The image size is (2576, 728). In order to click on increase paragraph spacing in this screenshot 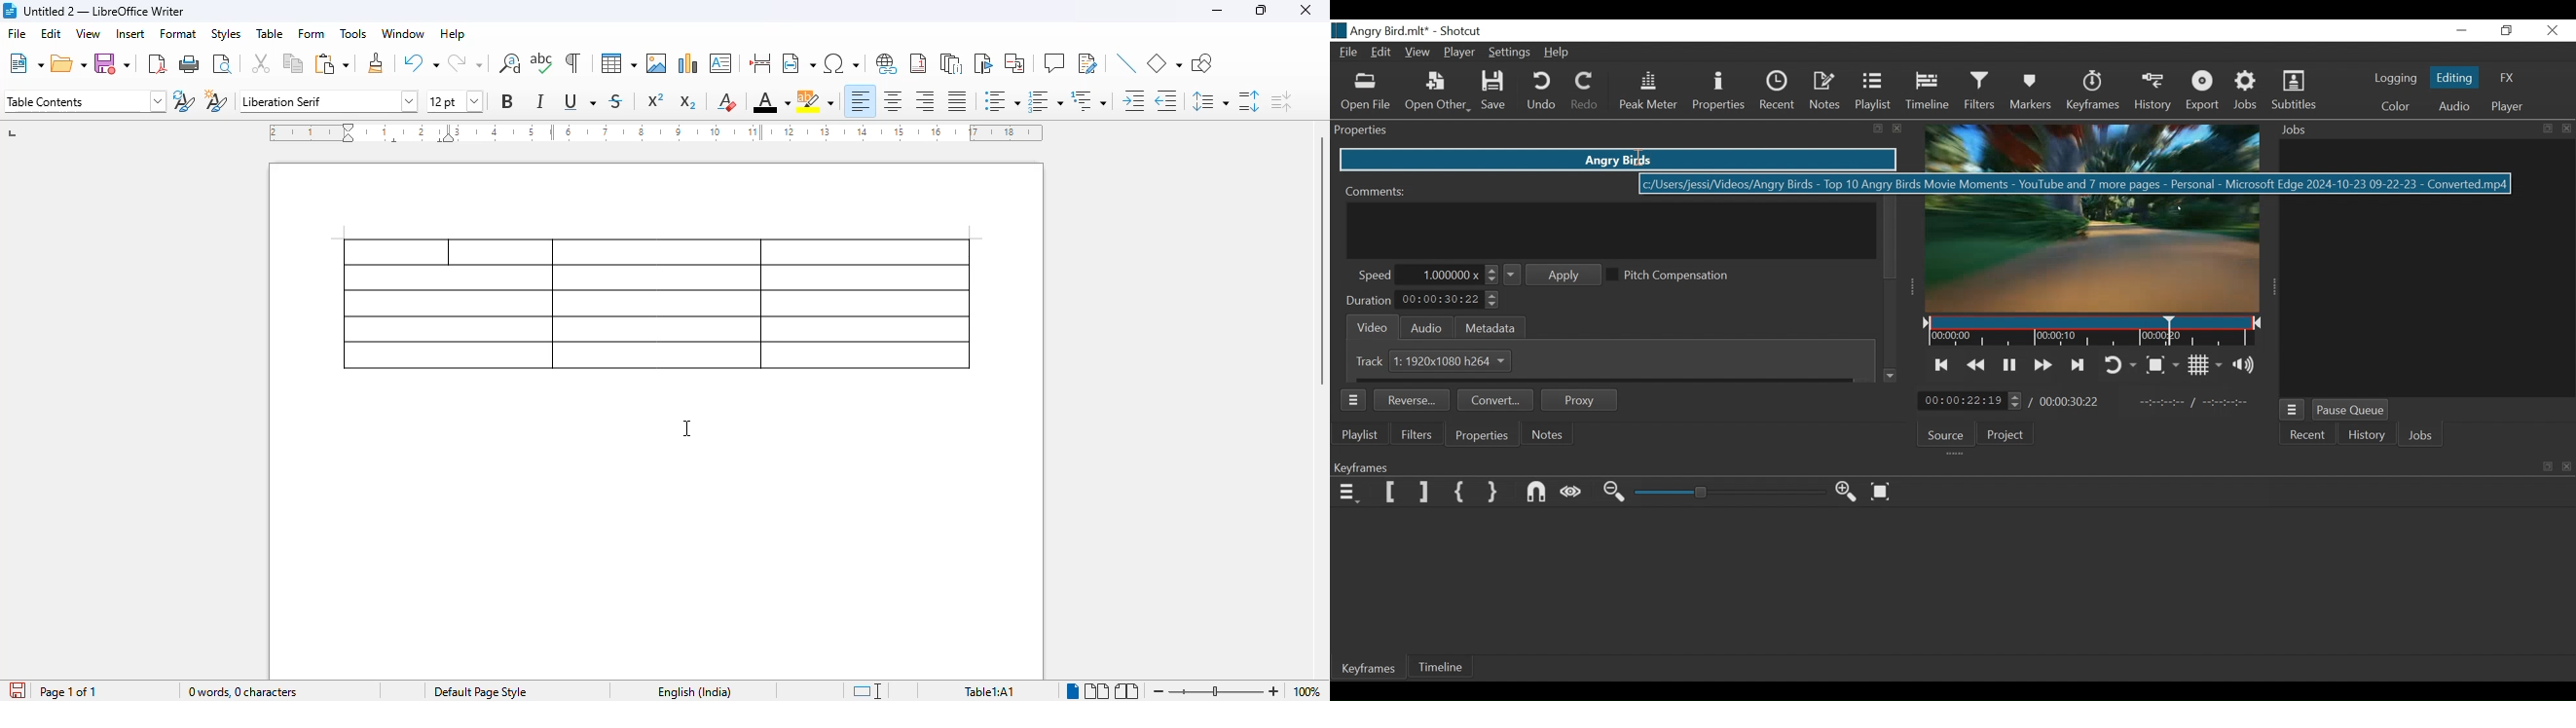, I will do `click(1248, 101)`.